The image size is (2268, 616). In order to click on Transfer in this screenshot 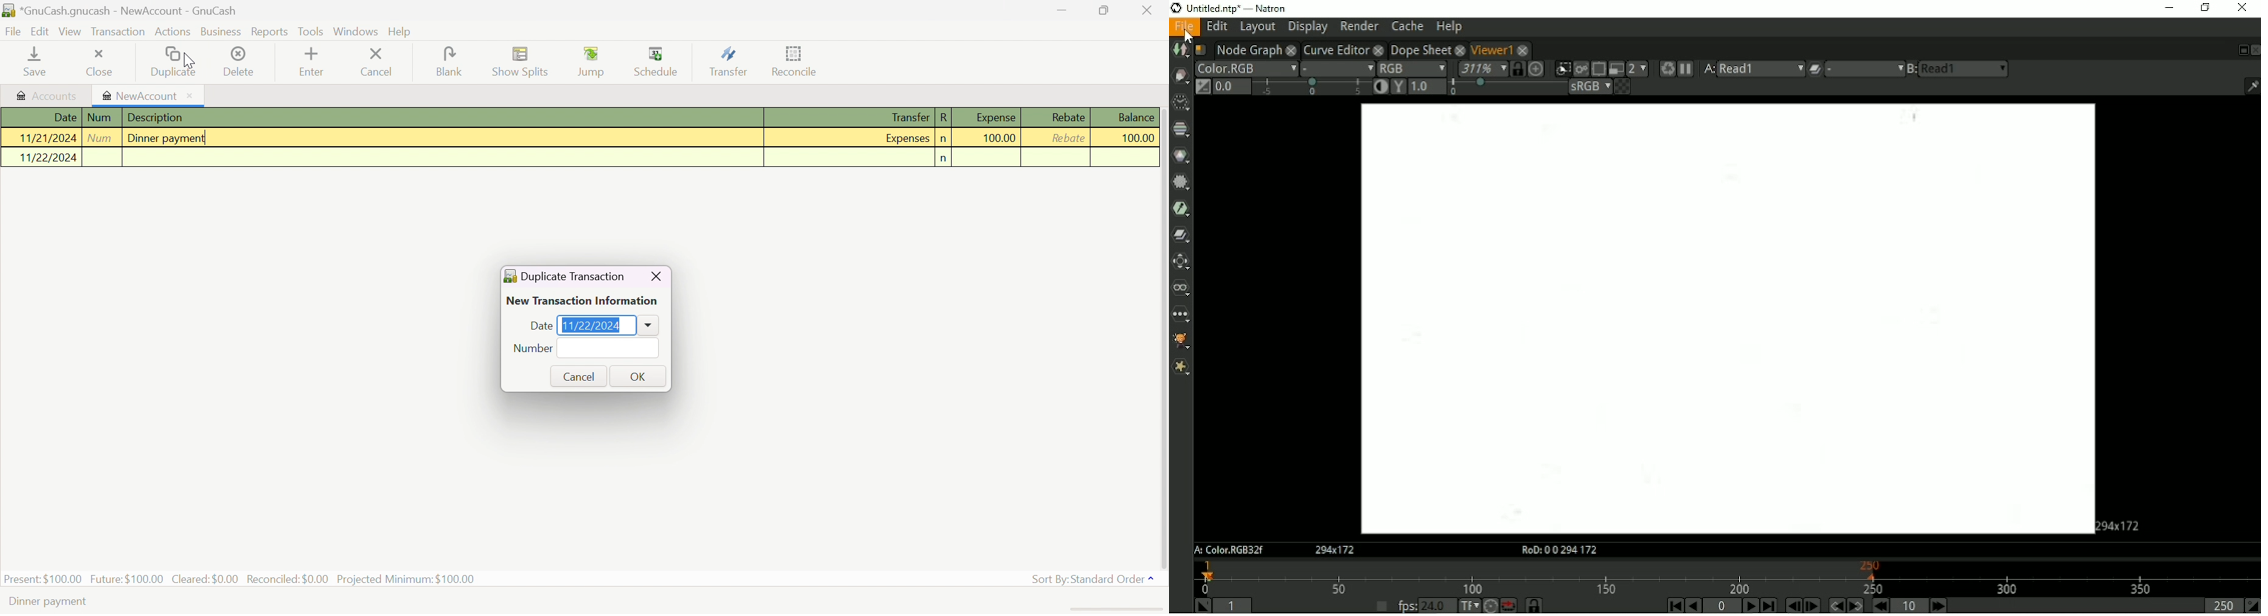, I will do `click(902, 117)`.